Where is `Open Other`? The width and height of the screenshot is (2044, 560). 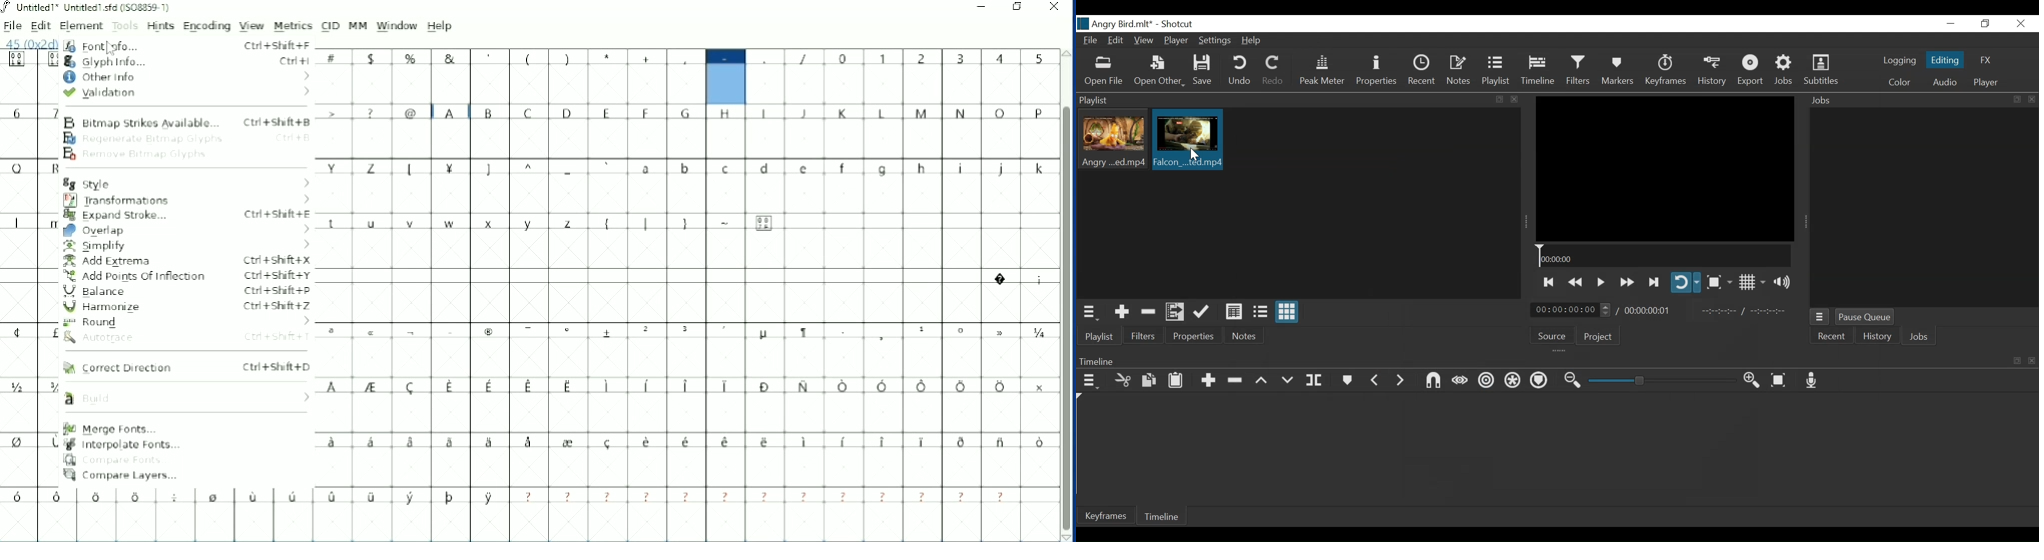
Open Other is located at coordinates (1159, 71).